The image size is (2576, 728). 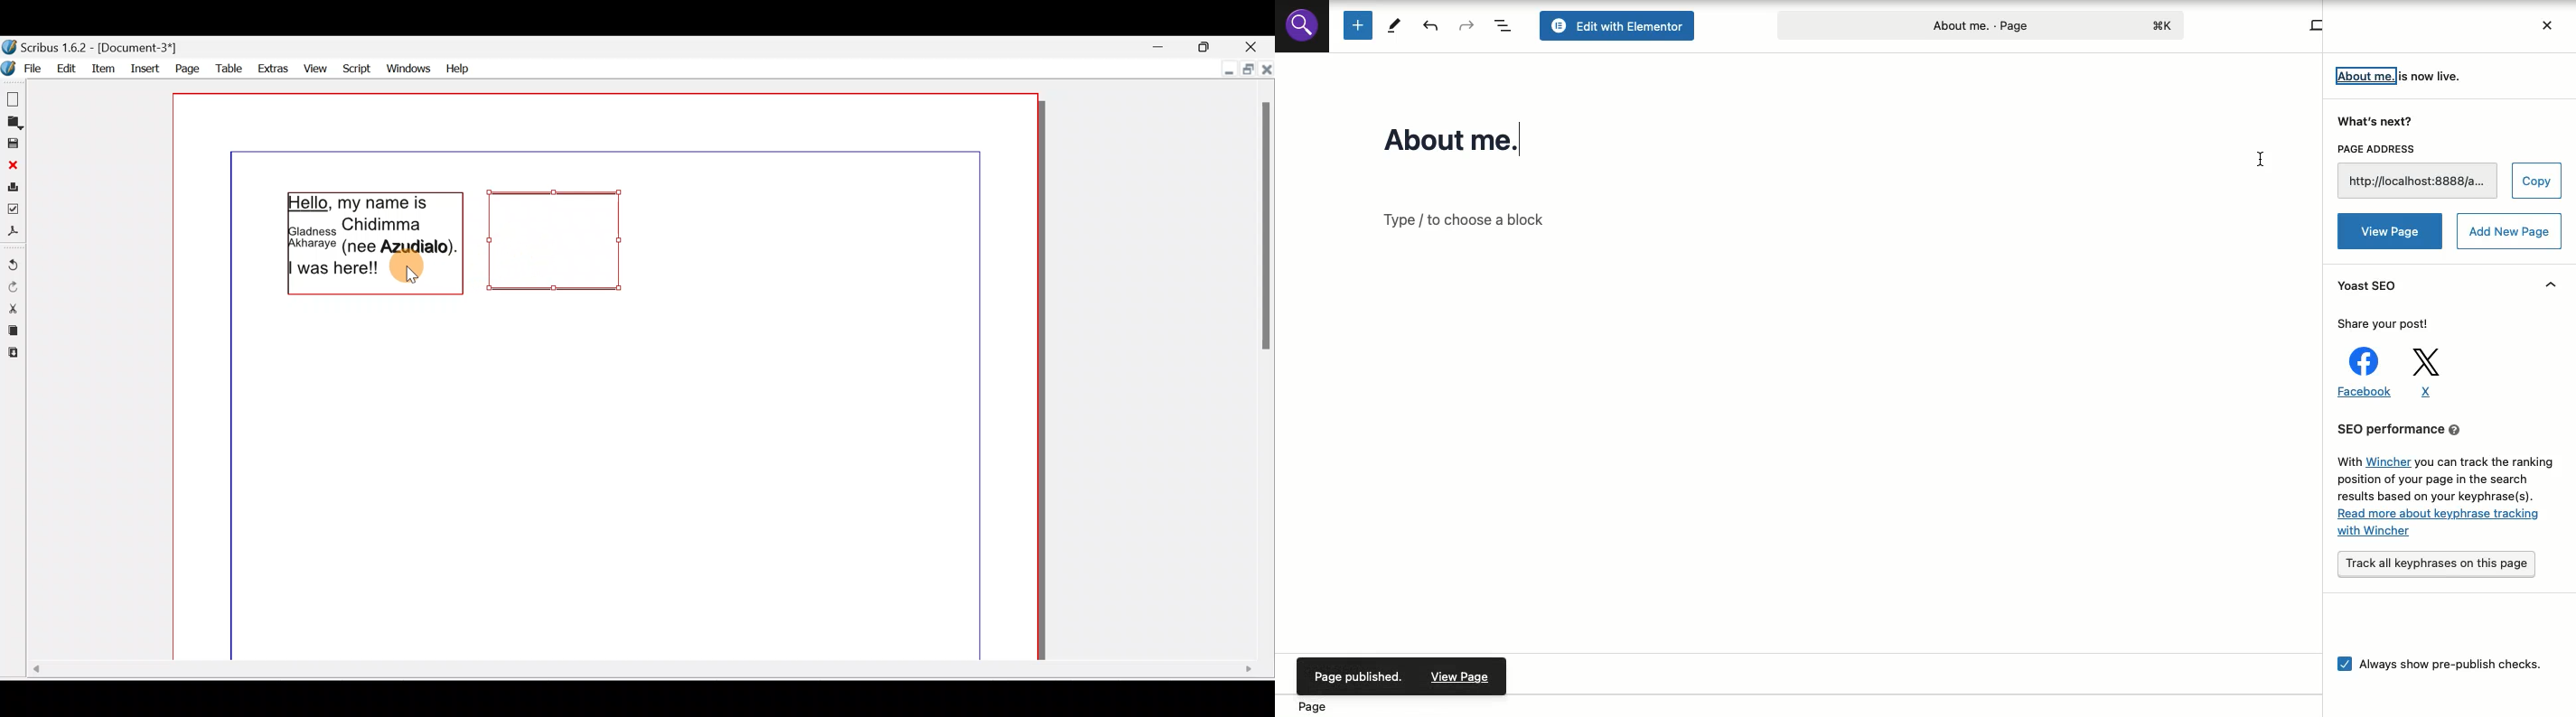 What do you see at coordinates (1478, 220) in the screenshot?
I see `Type/ choose a block` at bounding box center [1478, 220].